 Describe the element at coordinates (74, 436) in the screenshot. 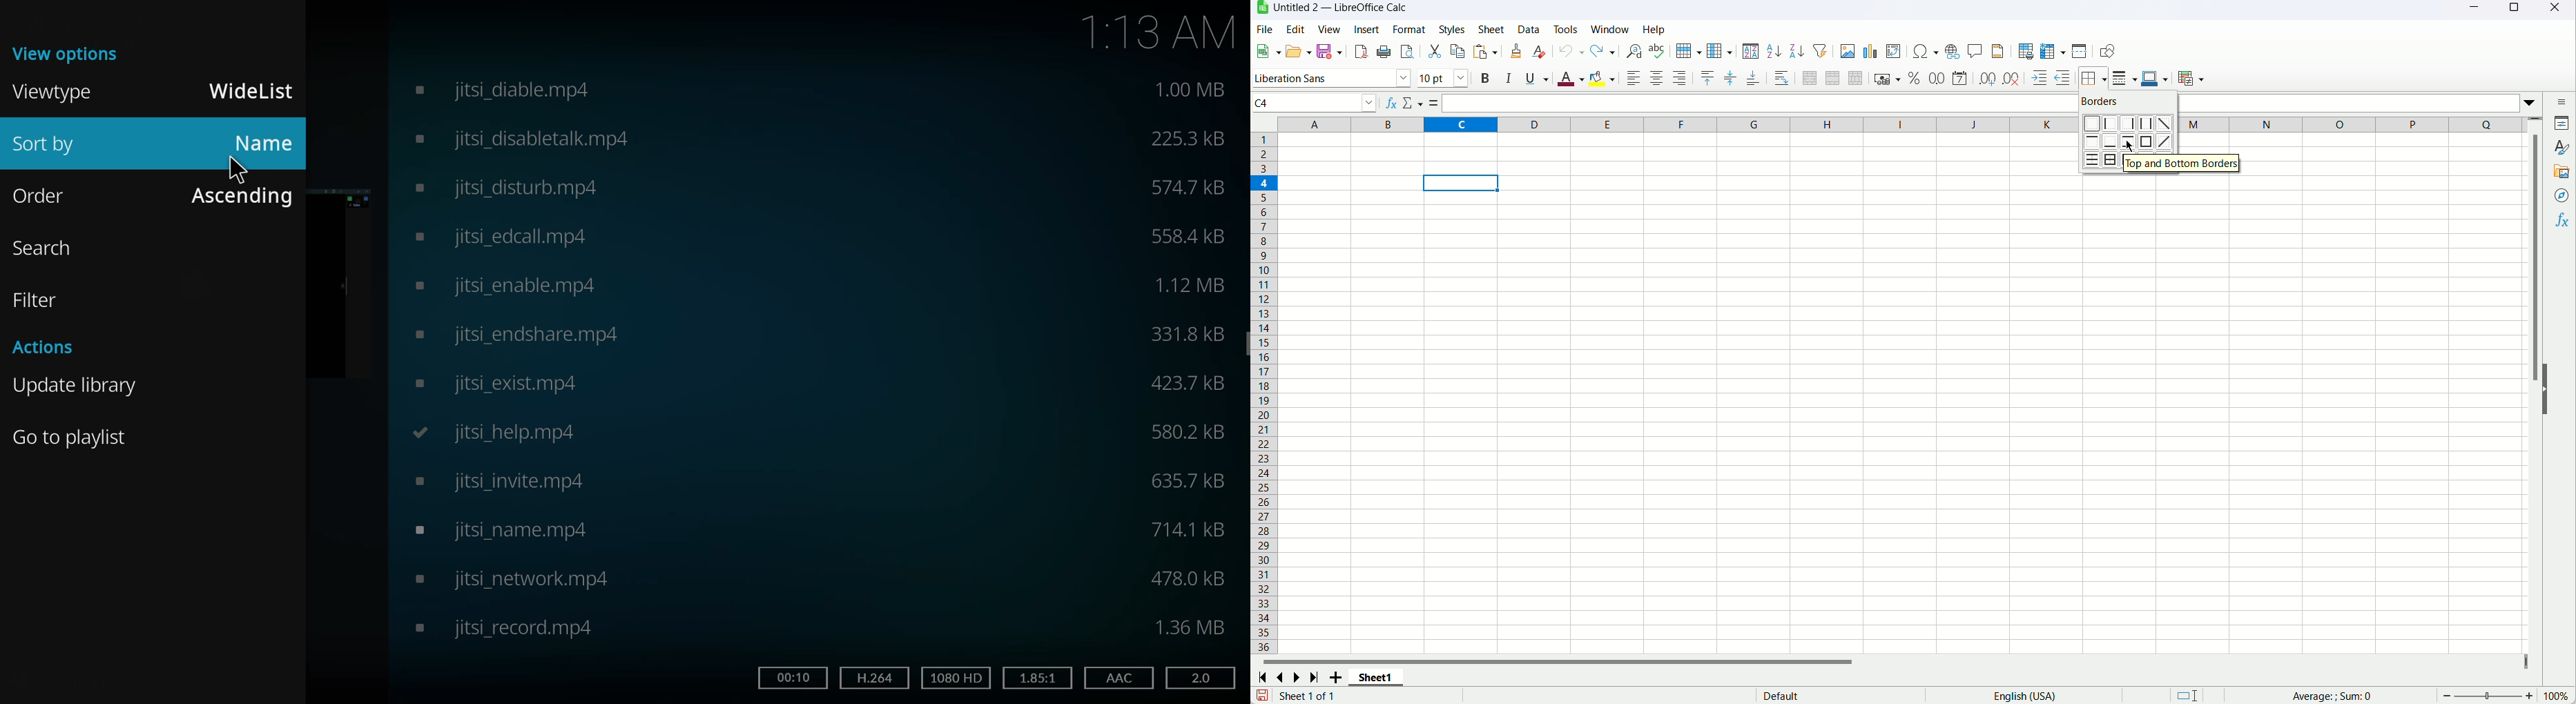

I see `go to` at that location.